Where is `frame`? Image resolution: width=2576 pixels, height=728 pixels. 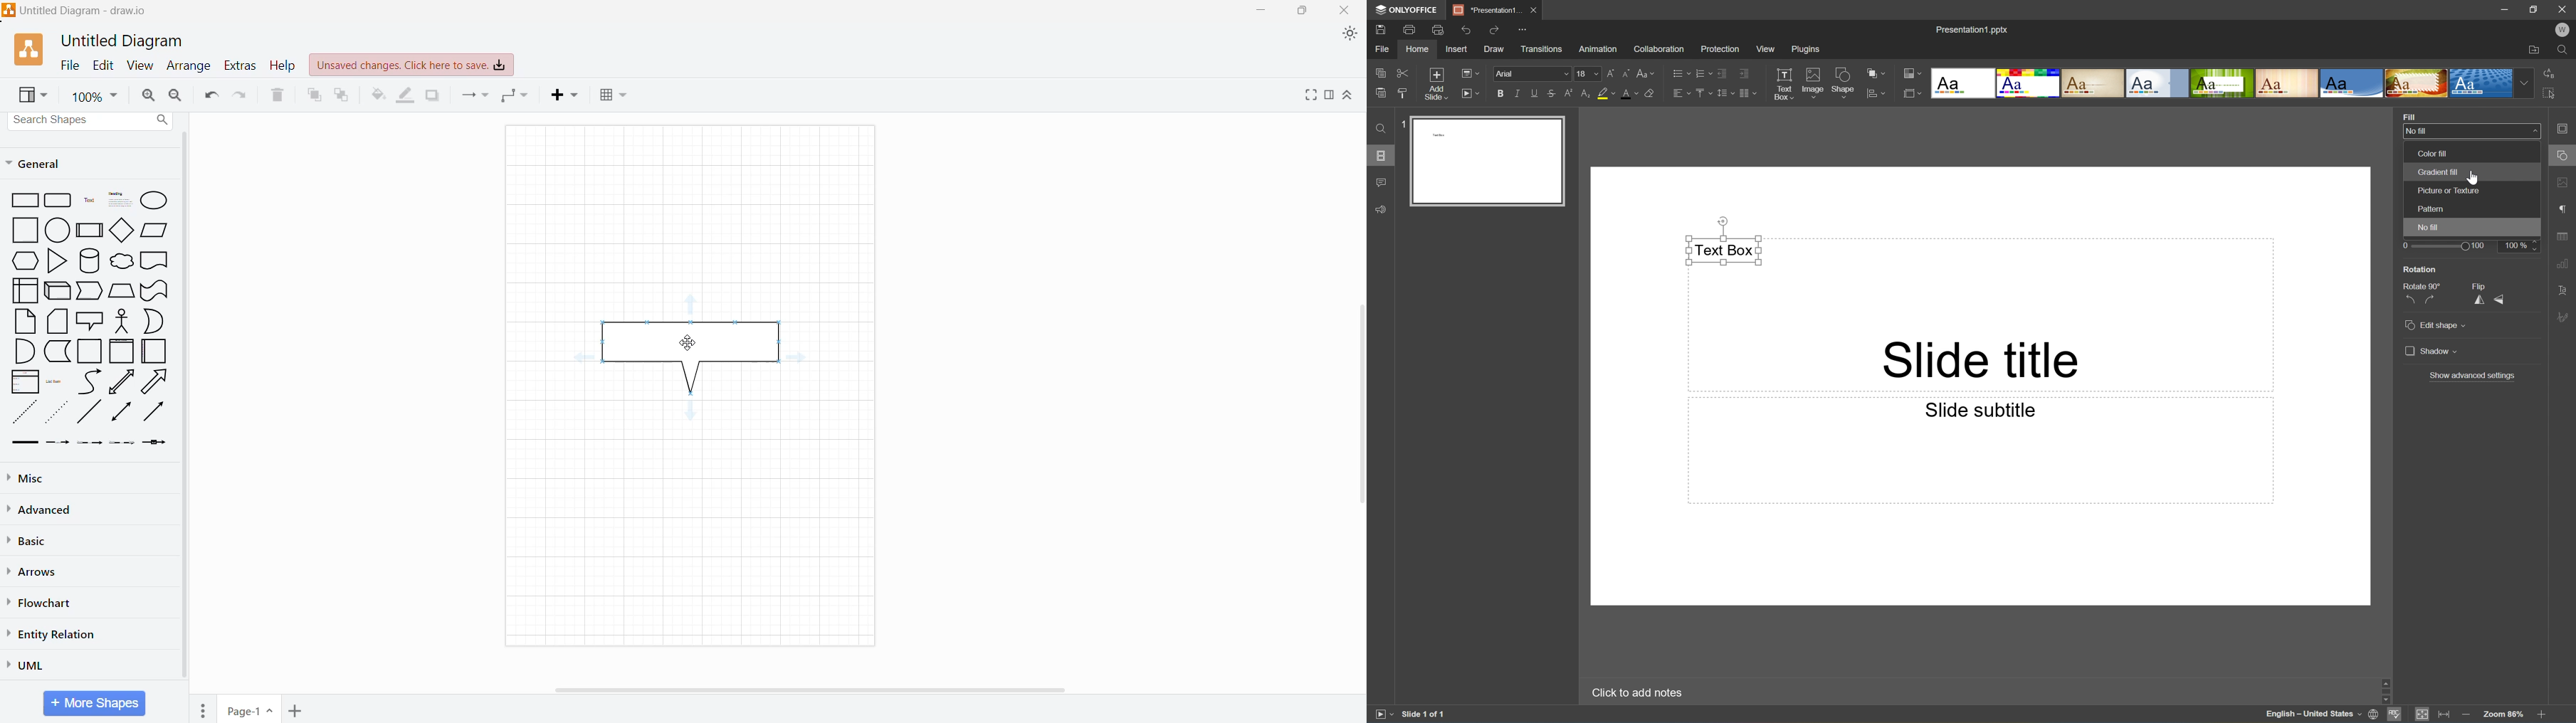 frame is located at coordinates (122, 351).